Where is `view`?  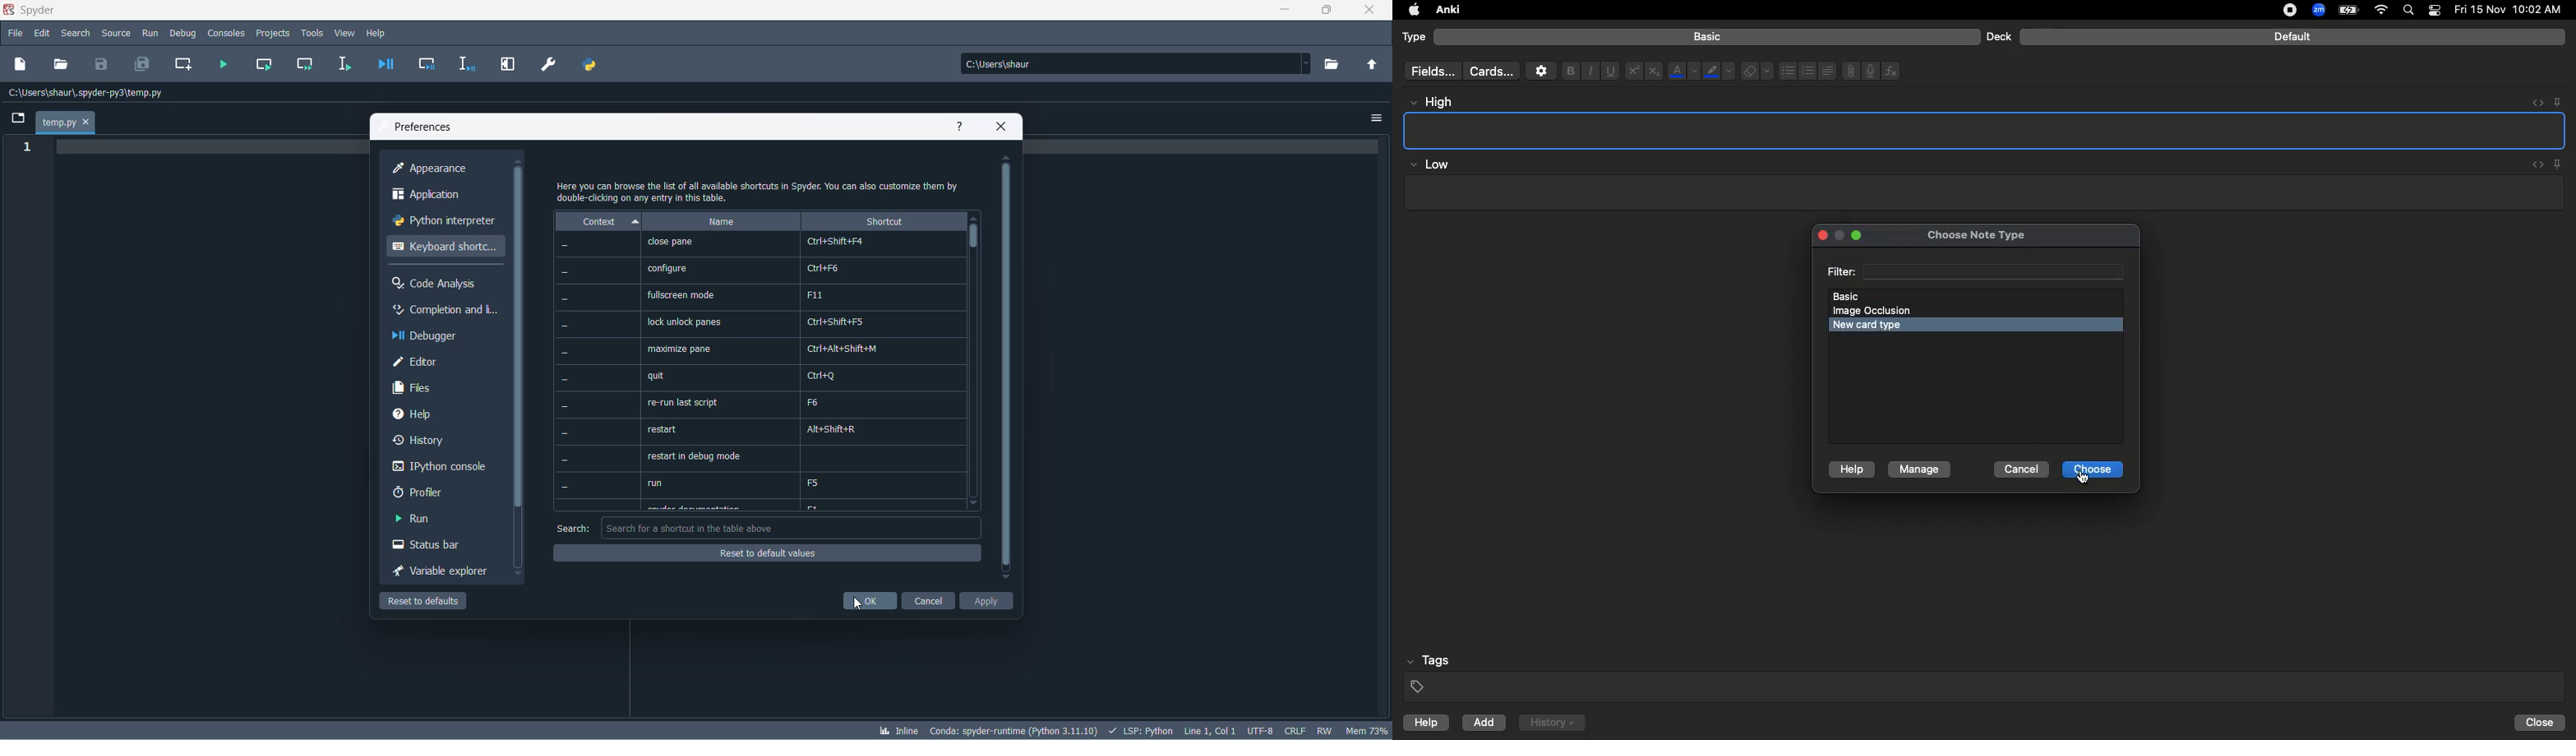 view is located at coordinates (346, 33).